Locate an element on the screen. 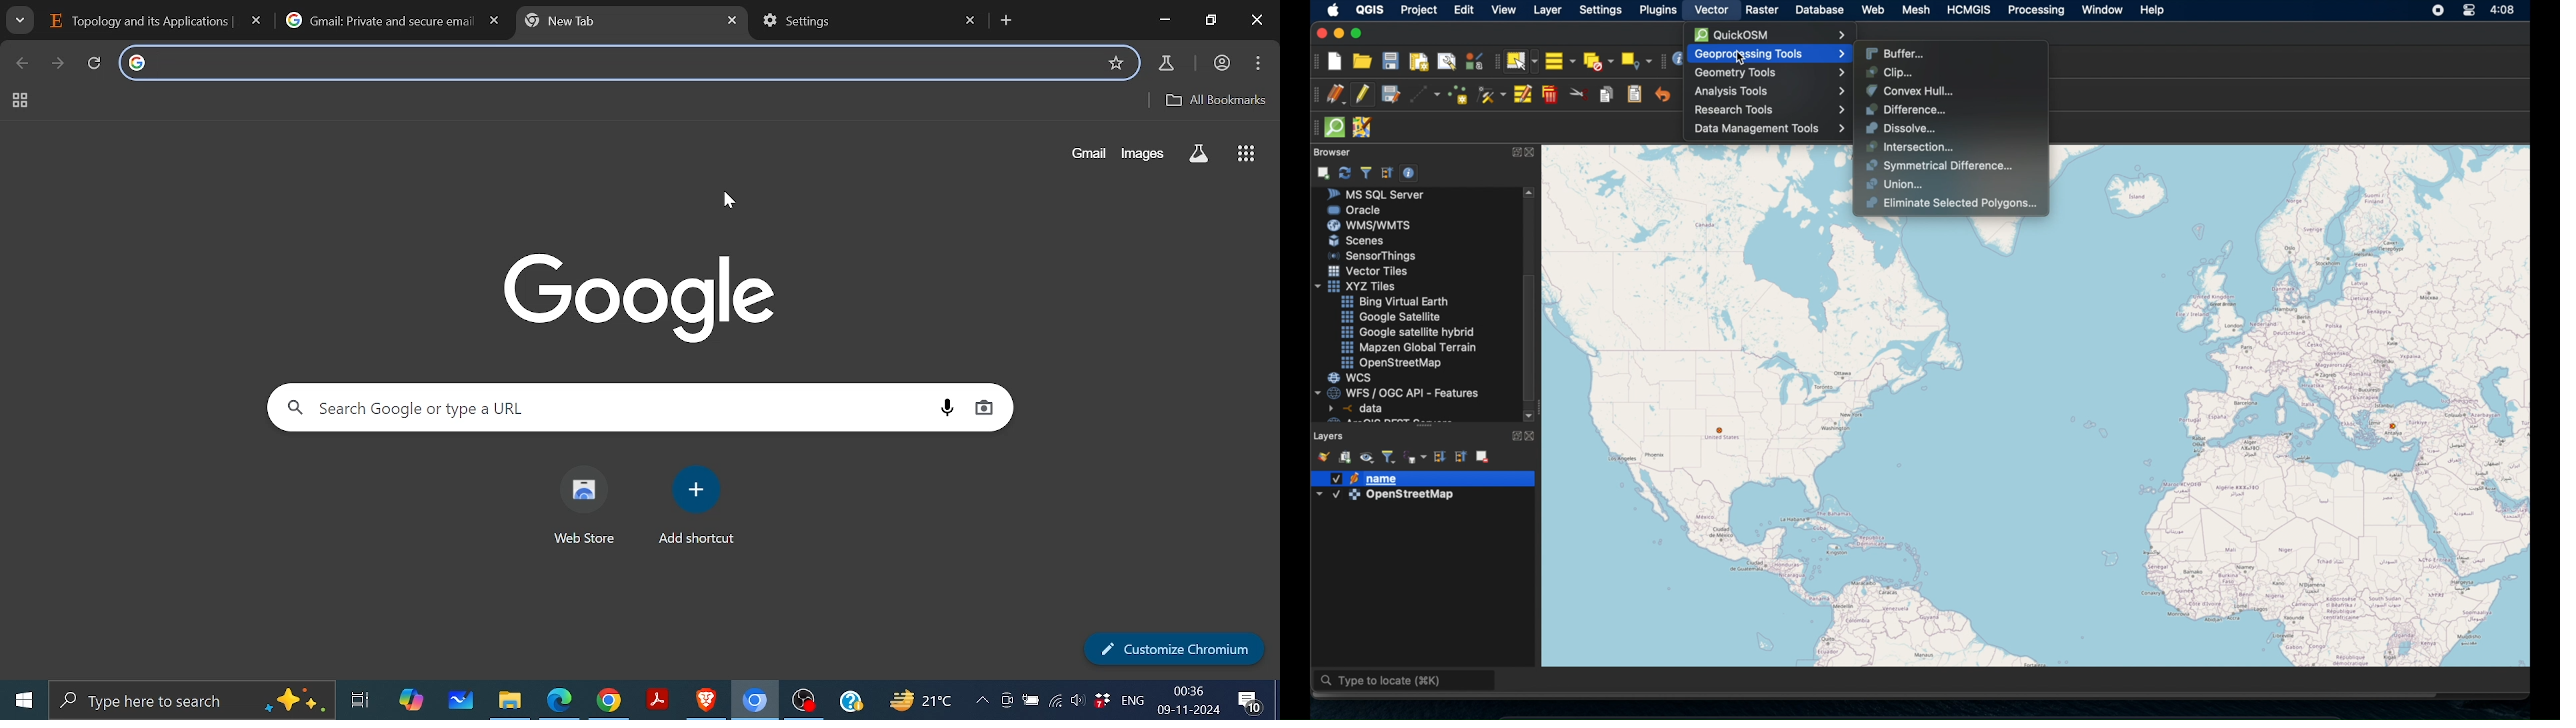  brave is located at coordinates (706, 700).